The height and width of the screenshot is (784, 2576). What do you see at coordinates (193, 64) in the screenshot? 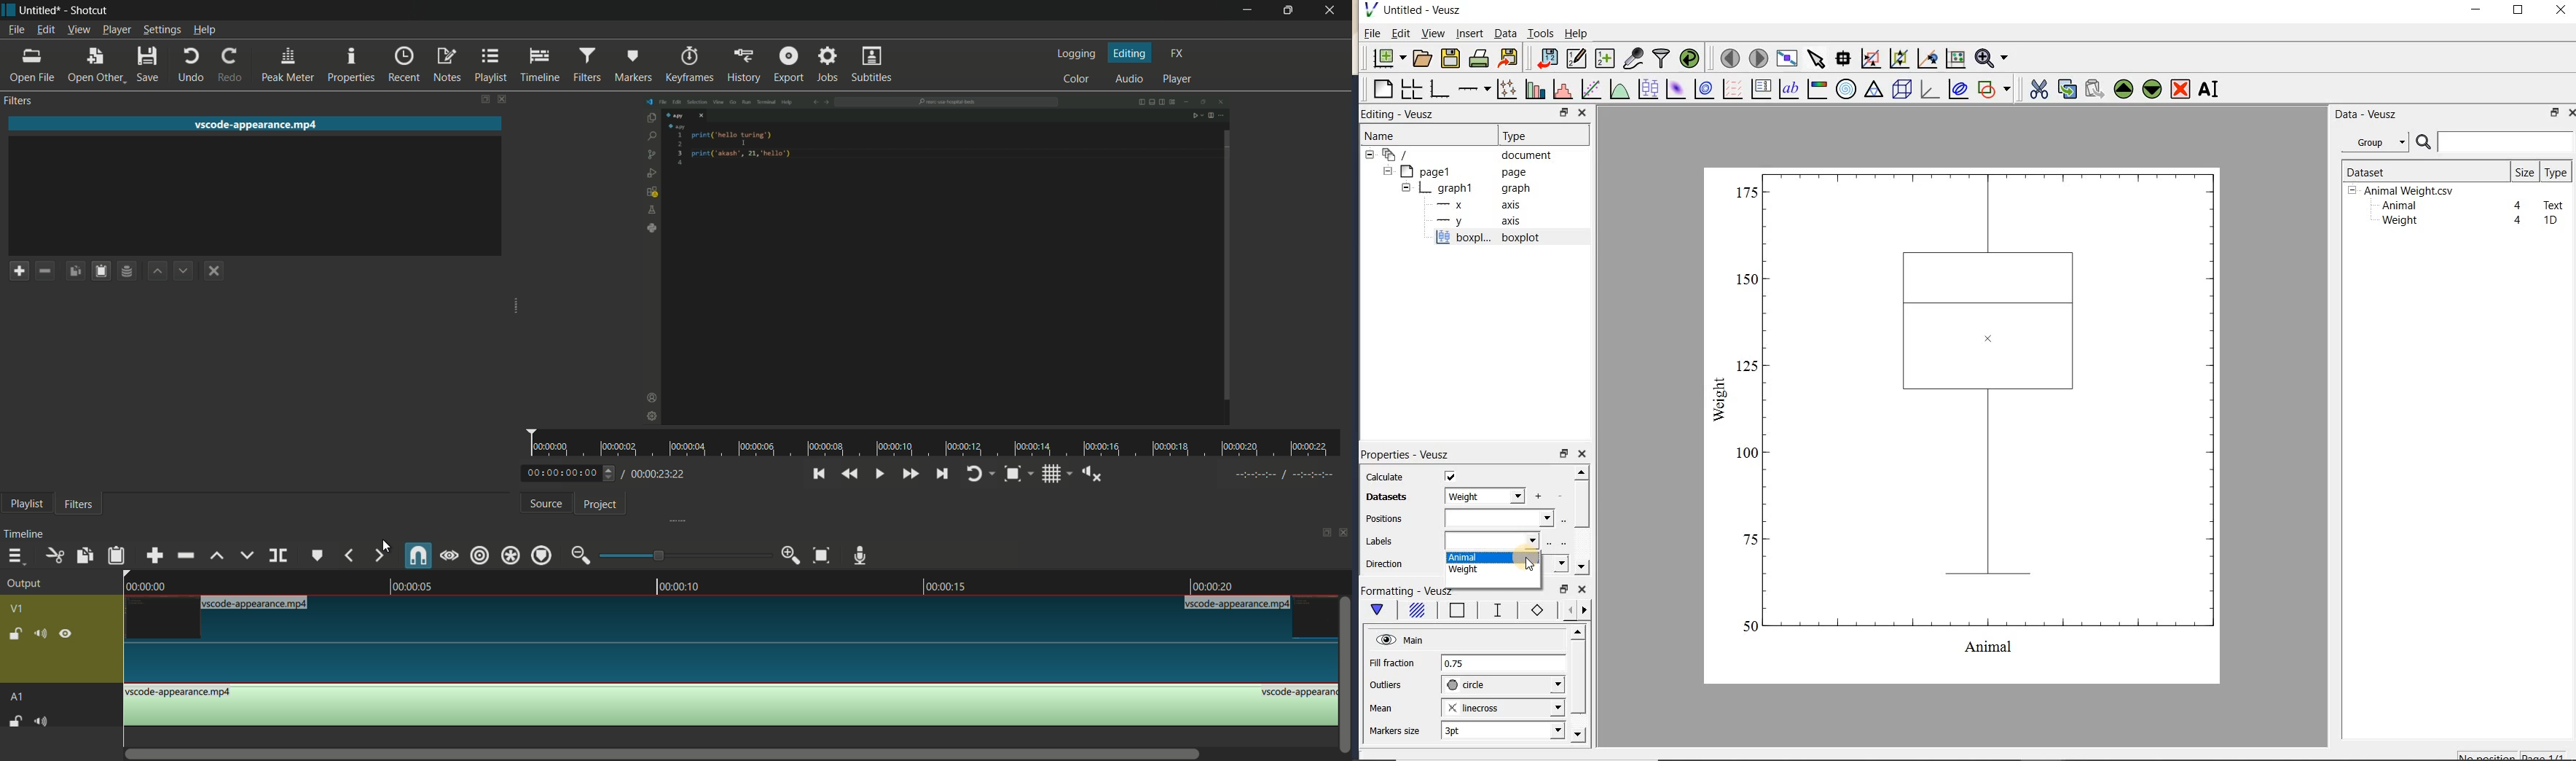
I see `undo` at bounding box center [193, 64].